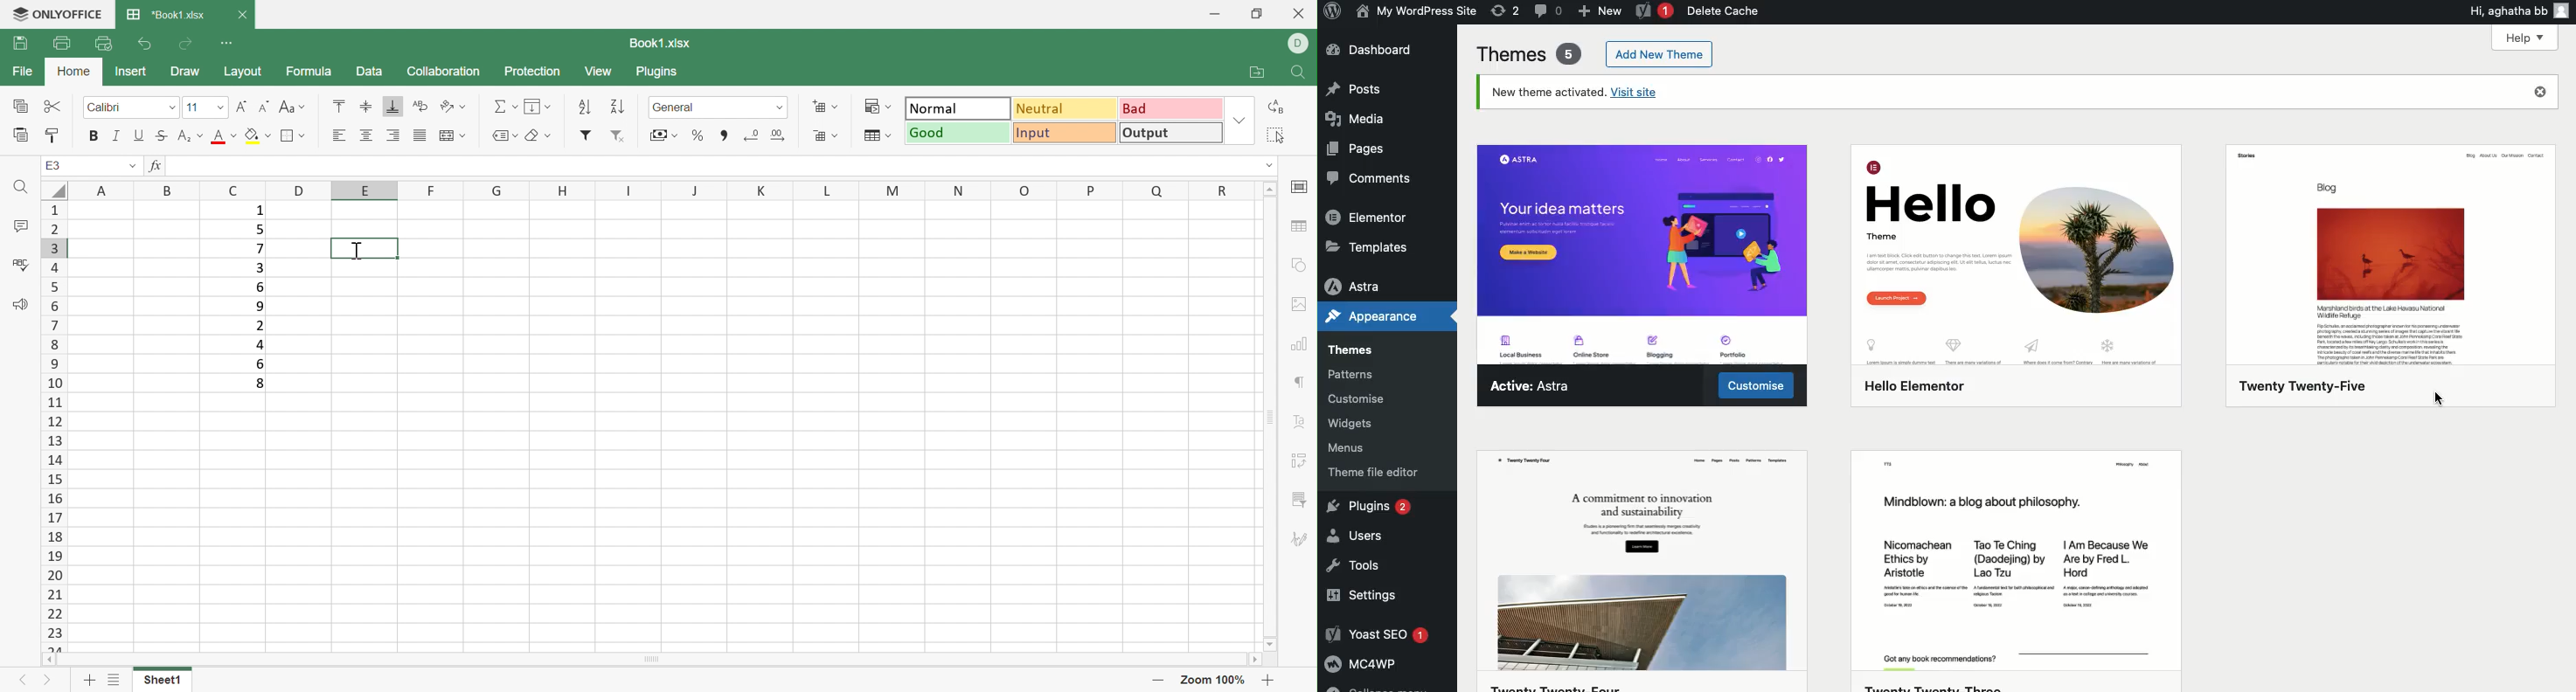 This screenshot has height=700, width=2576. I want to click on List of sheets, so click(115, 680).